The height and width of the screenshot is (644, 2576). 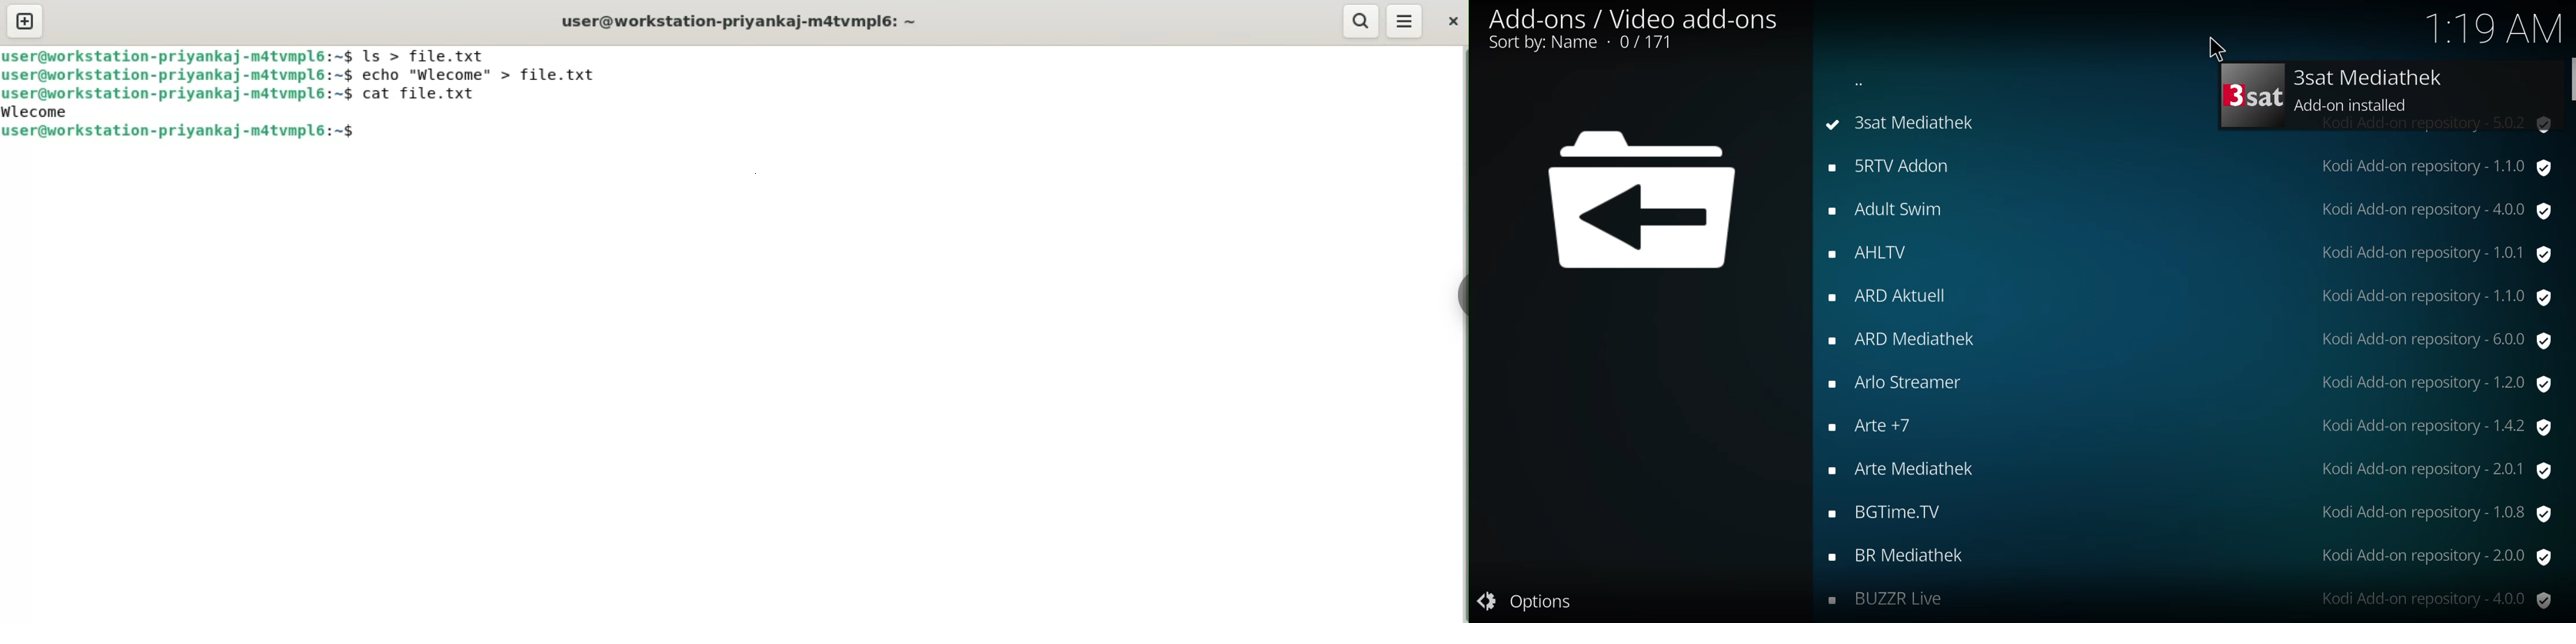 What do you see at coordinates (1901, 554) in the screenshot?
I see `add-ons` at bounding box center [1901, 554].